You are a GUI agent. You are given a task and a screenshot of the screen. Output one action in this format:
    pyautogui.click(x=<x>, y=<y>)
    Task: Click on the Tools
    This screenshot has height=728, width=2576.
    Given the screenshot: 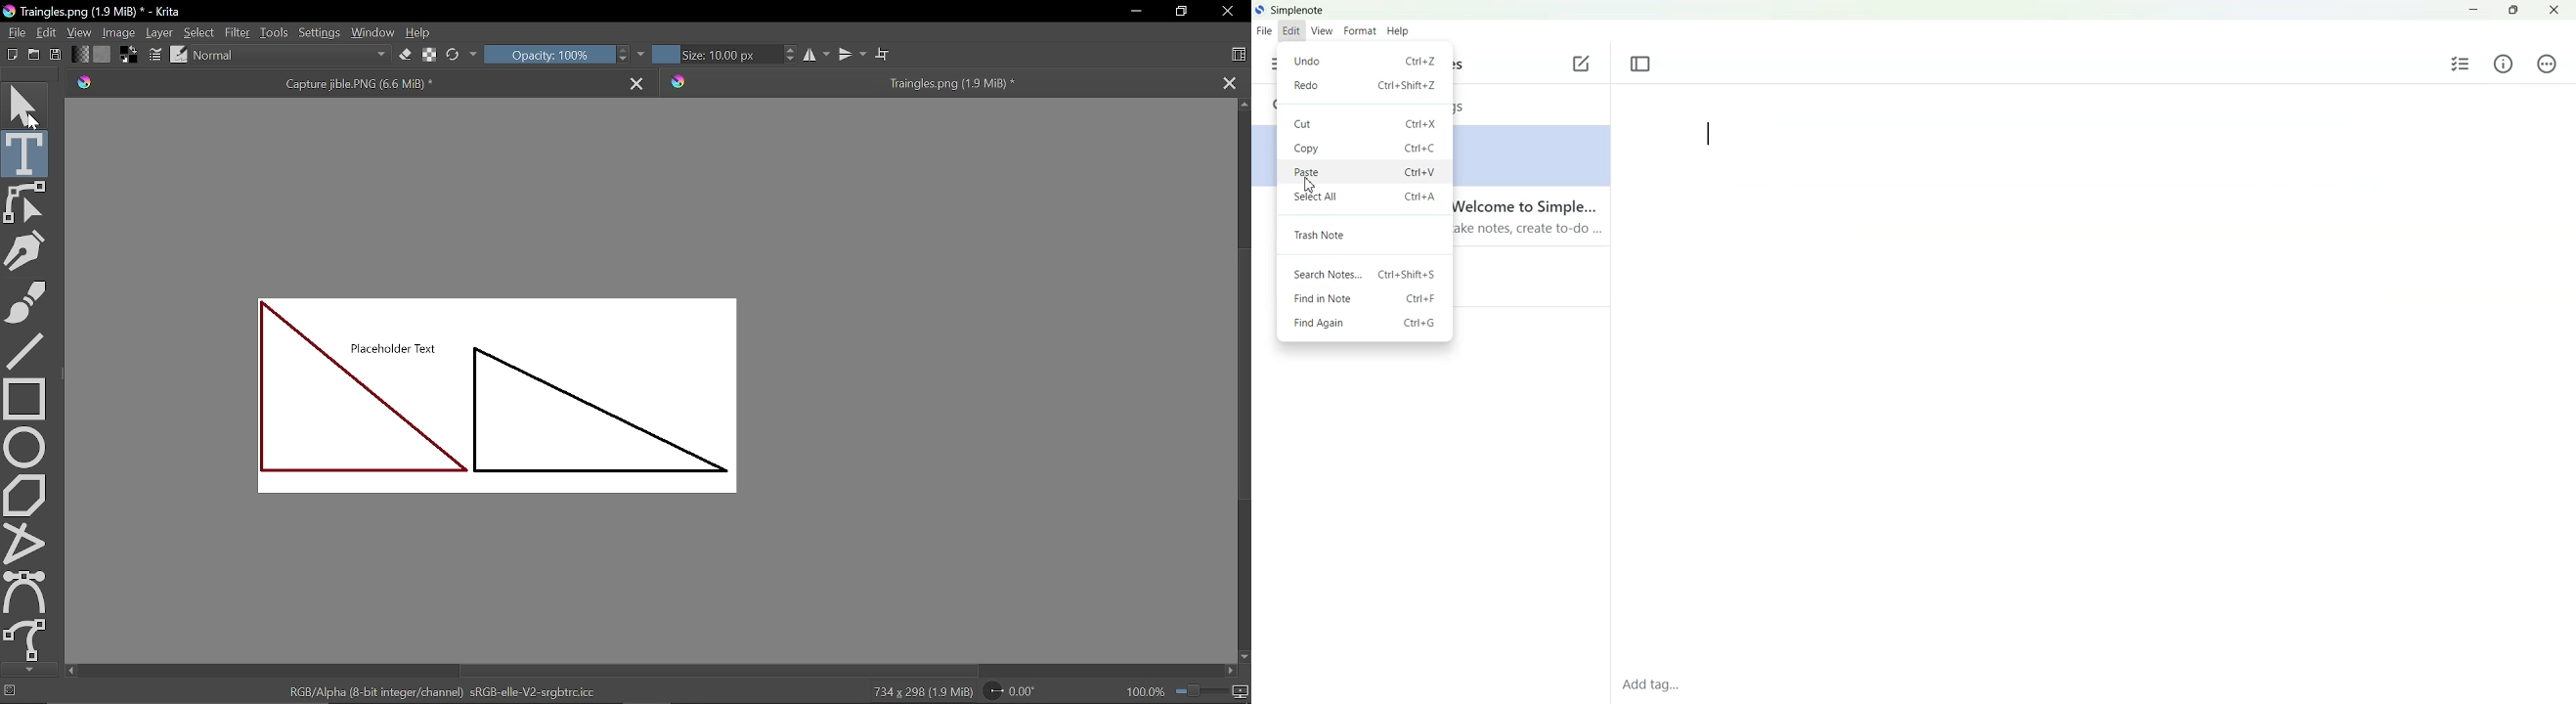 What is the action you would take?
    pyautogui.click(x=275, y=31)
    